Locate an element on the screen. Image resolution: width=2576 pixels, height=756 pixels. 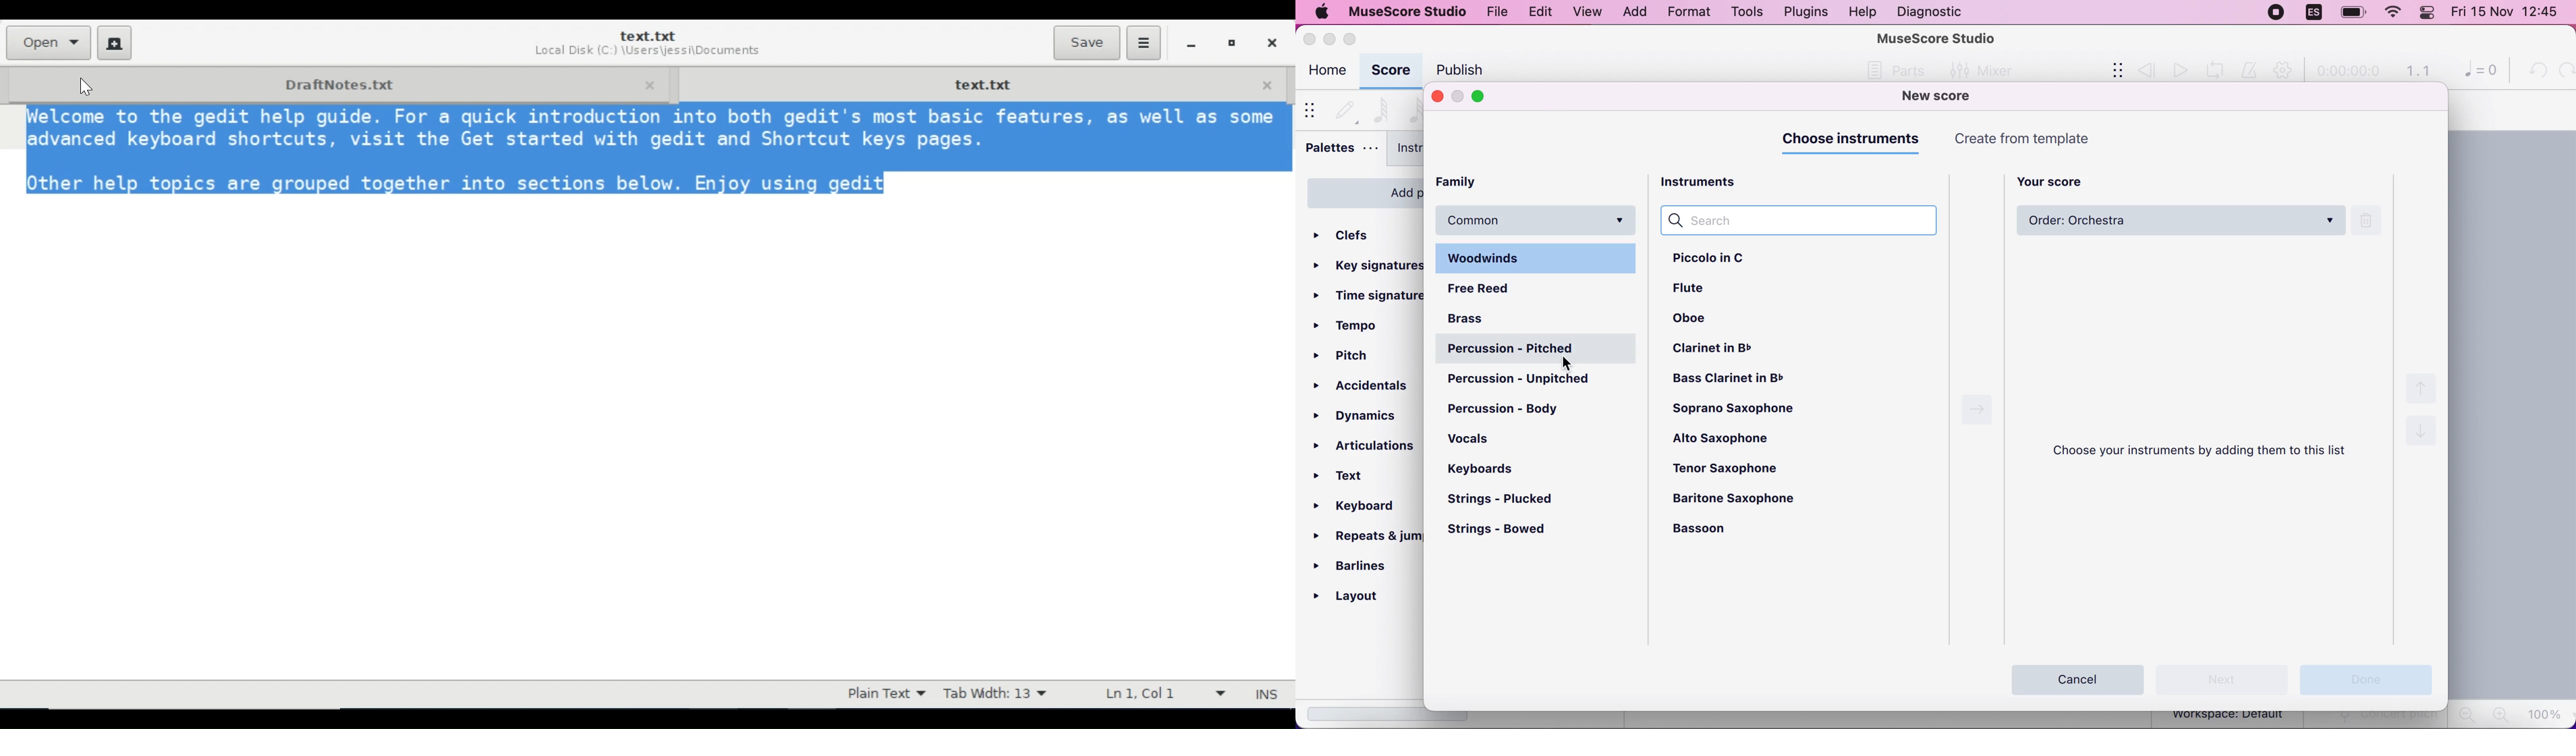
format is located at coordinates (1685, 14).